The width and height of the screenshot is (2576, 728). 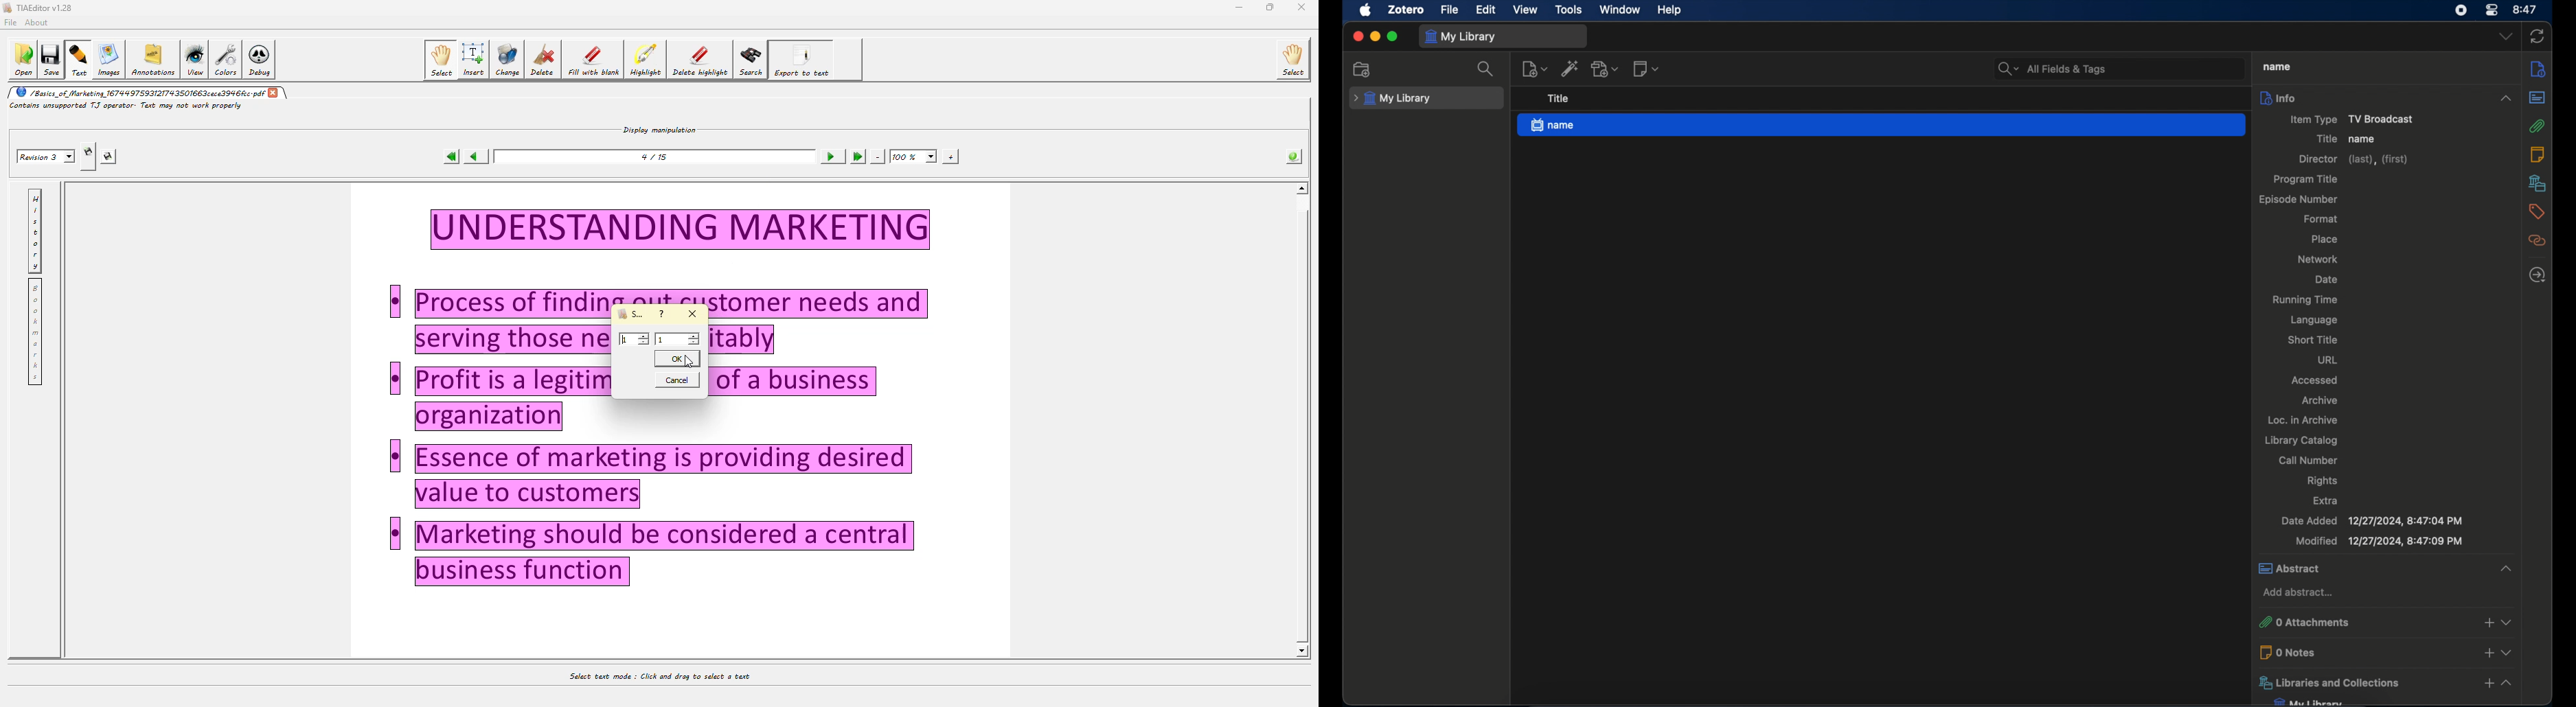 I want to click on libraries, so click(x=2537, y=183).